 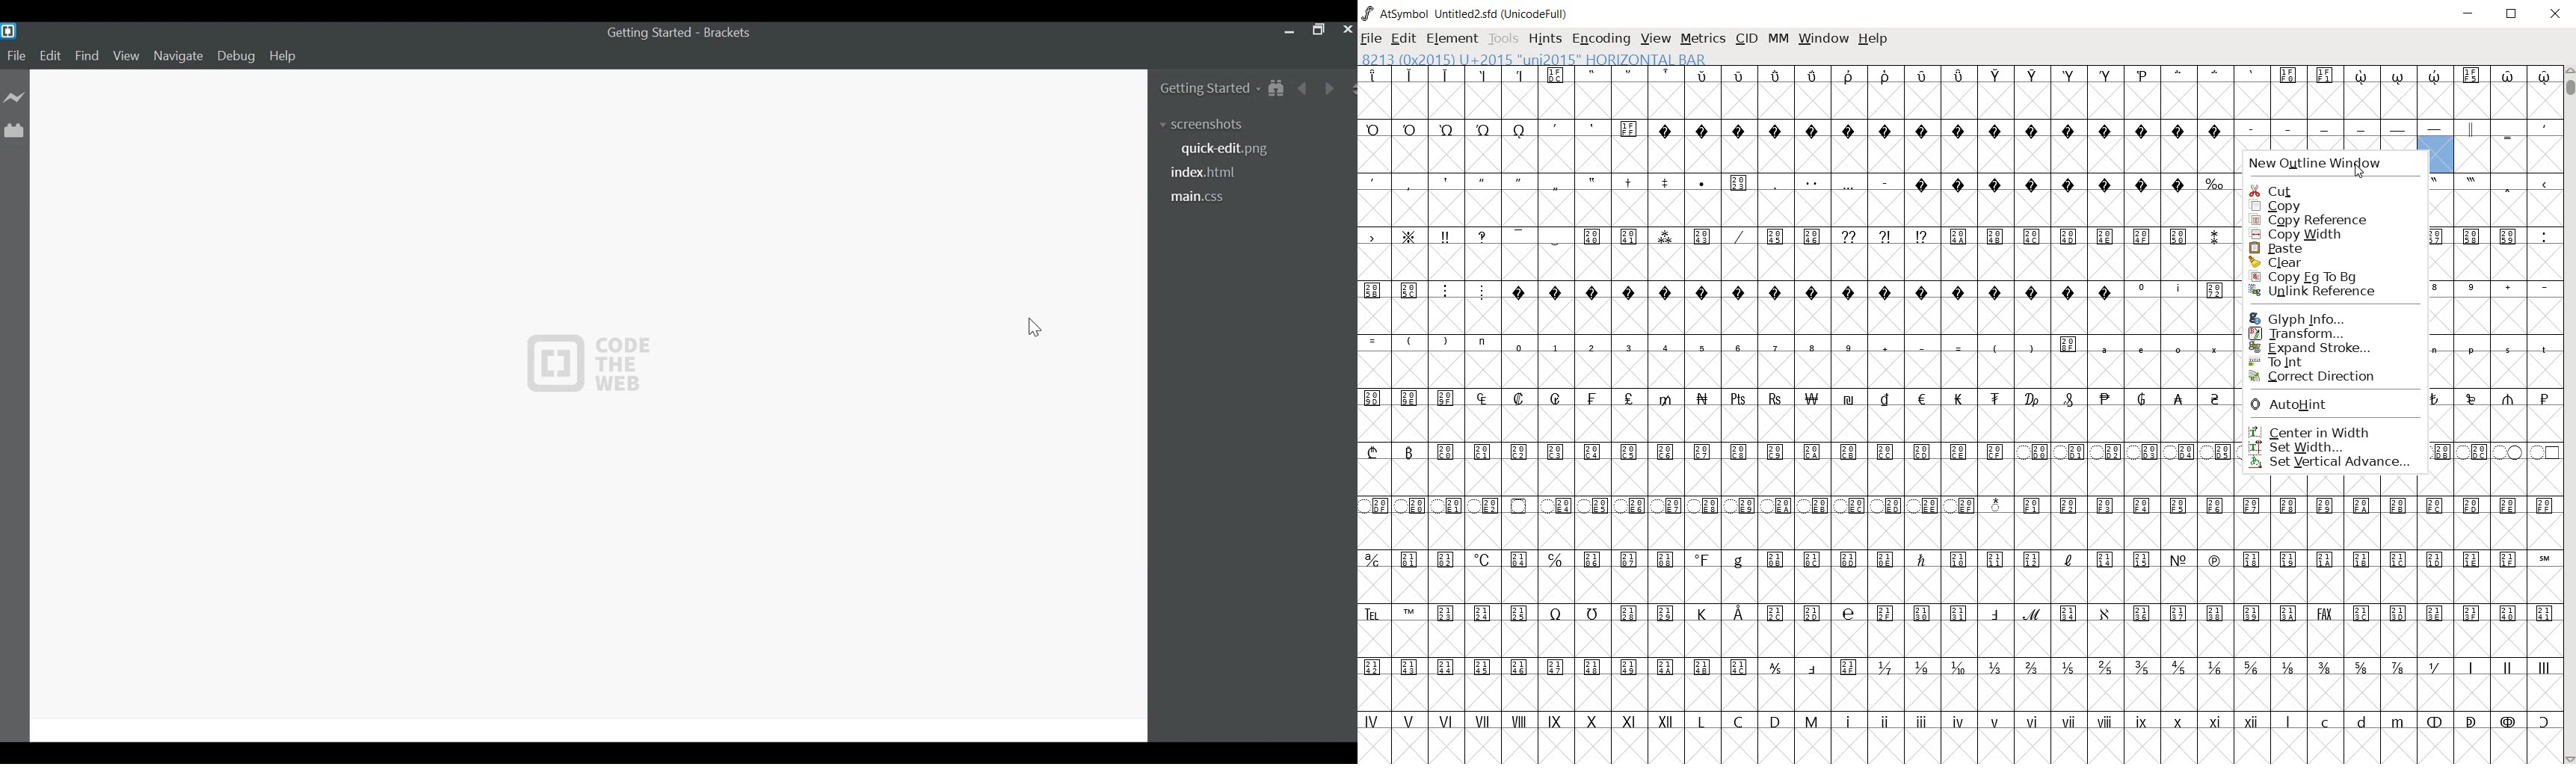 I want to click on AtSymbol  Untitled2.sfd (UnicodeFull), so click(x=1466, y=13).